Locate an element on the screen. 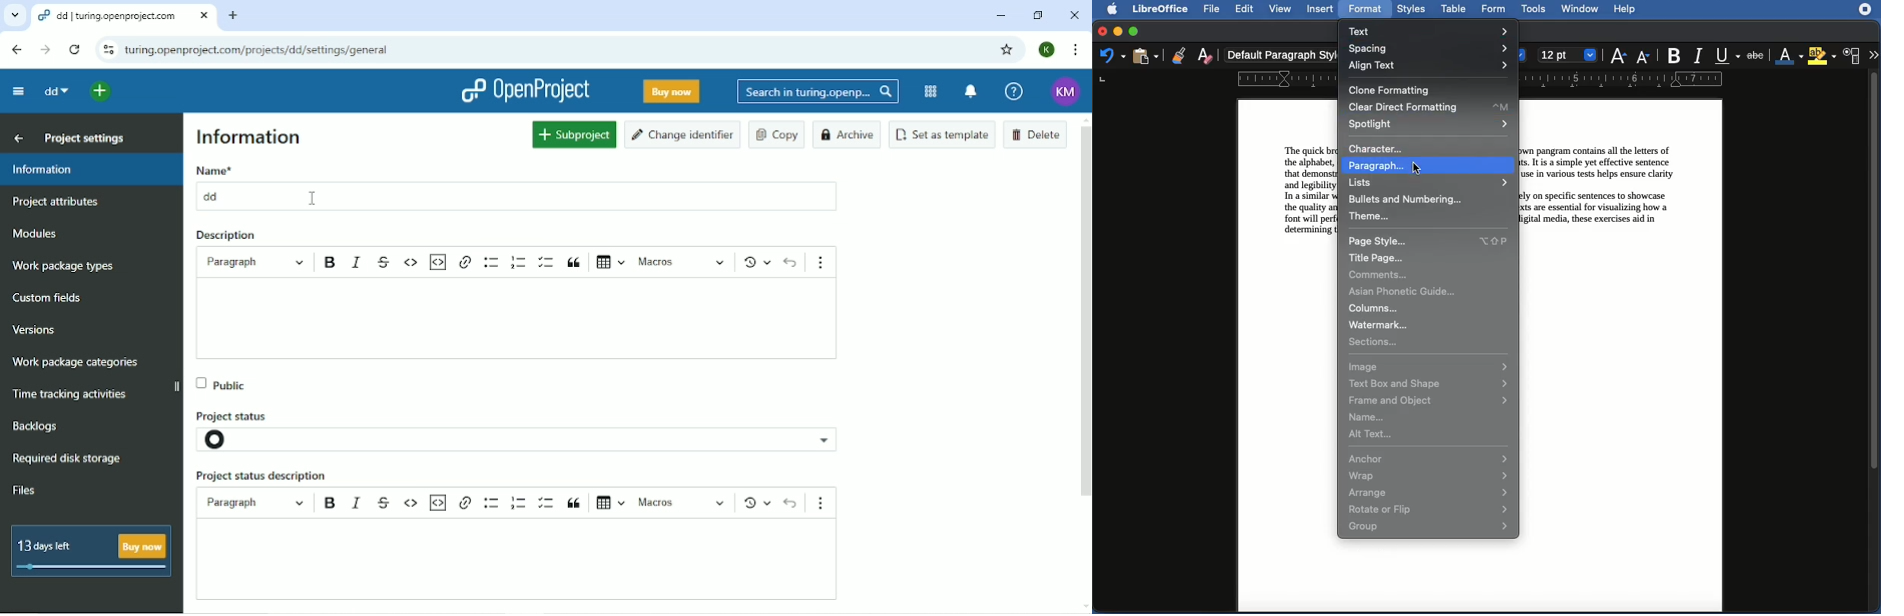  text boc is located at coordinates (528, 560).